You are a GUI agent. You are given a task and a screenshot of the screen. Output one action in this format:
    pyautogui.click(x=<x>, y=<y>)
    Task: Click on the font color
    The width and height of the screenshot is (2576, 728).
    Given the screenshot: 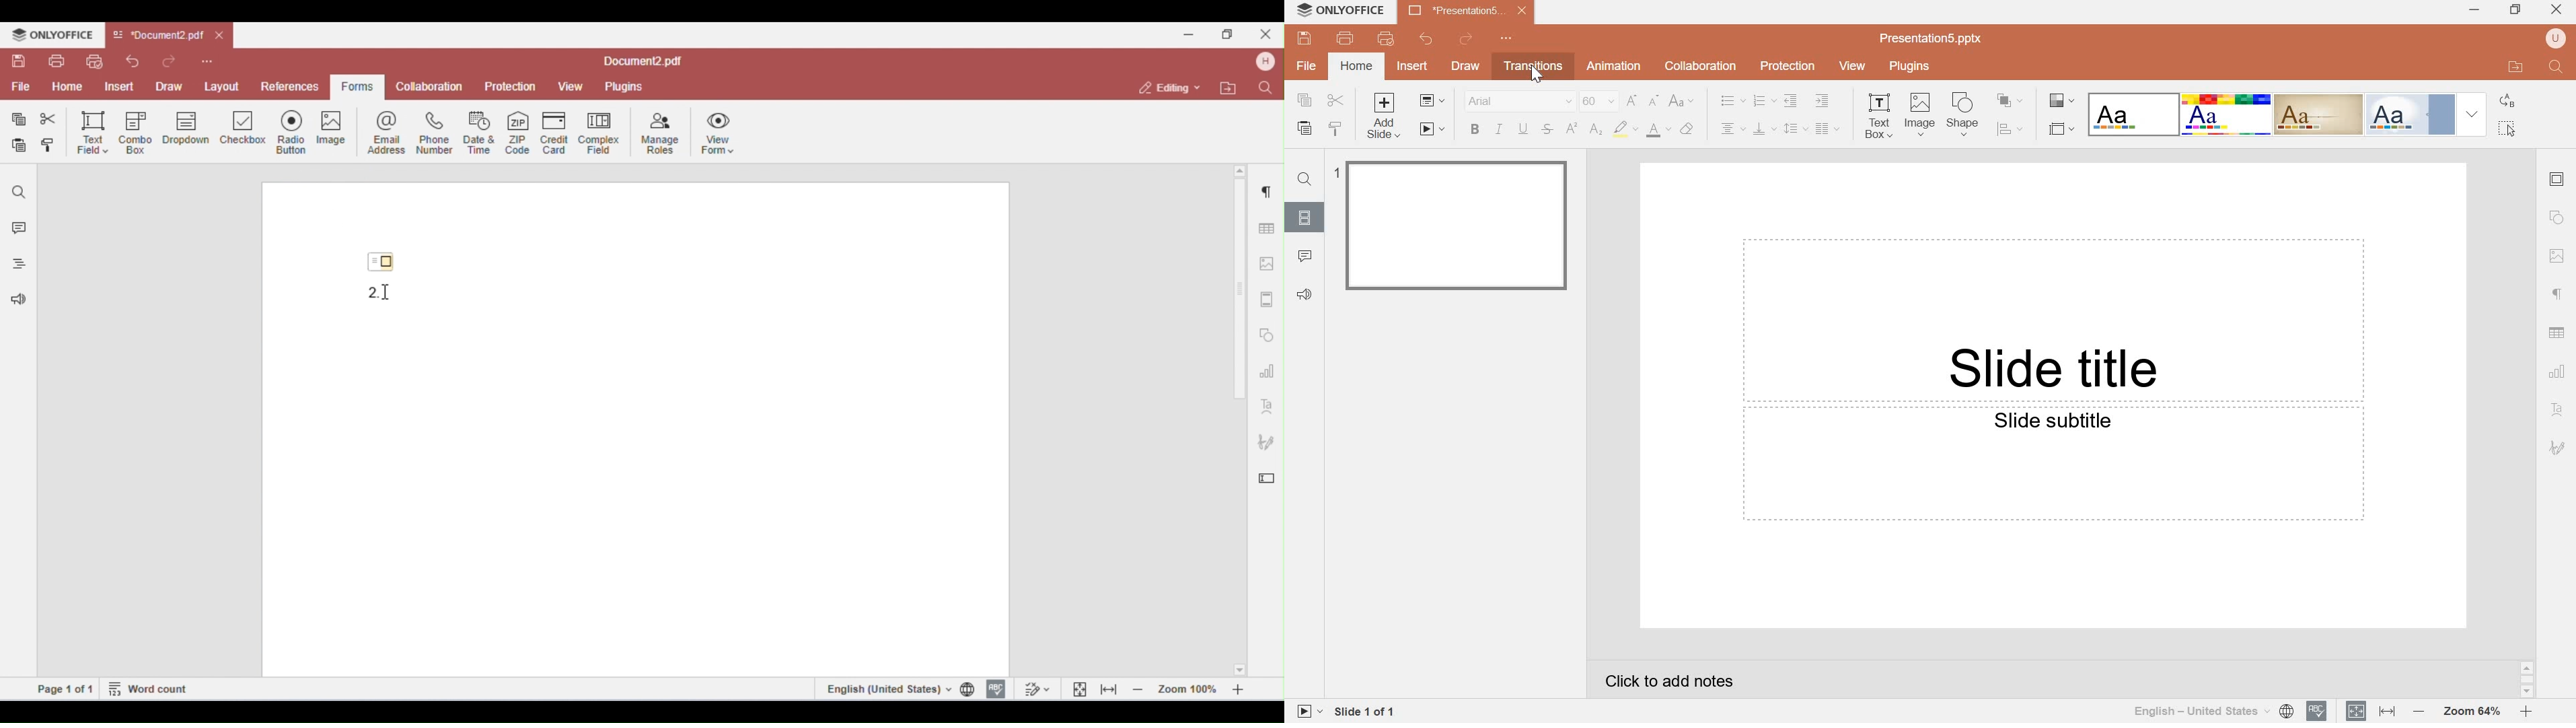 What is the action you would take?
    pyautogui.click(x=1660, y=131)
    